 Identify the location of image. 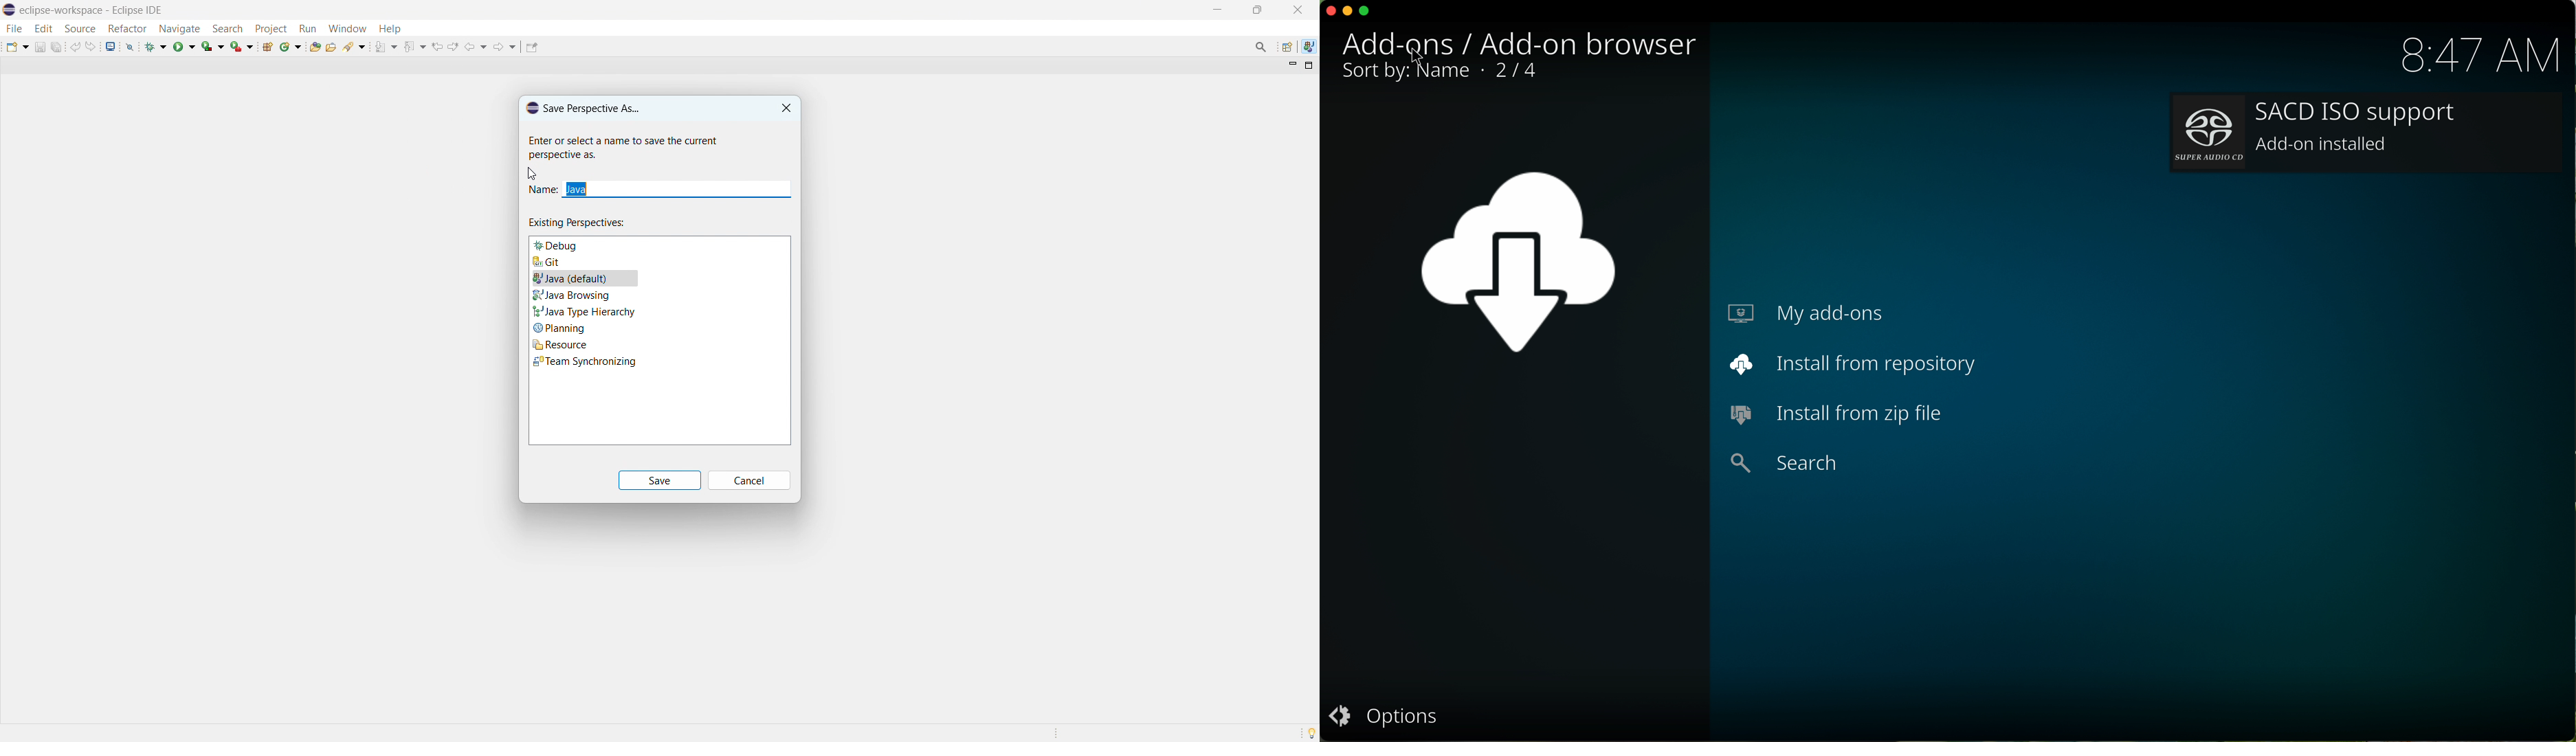
(1517, 250).